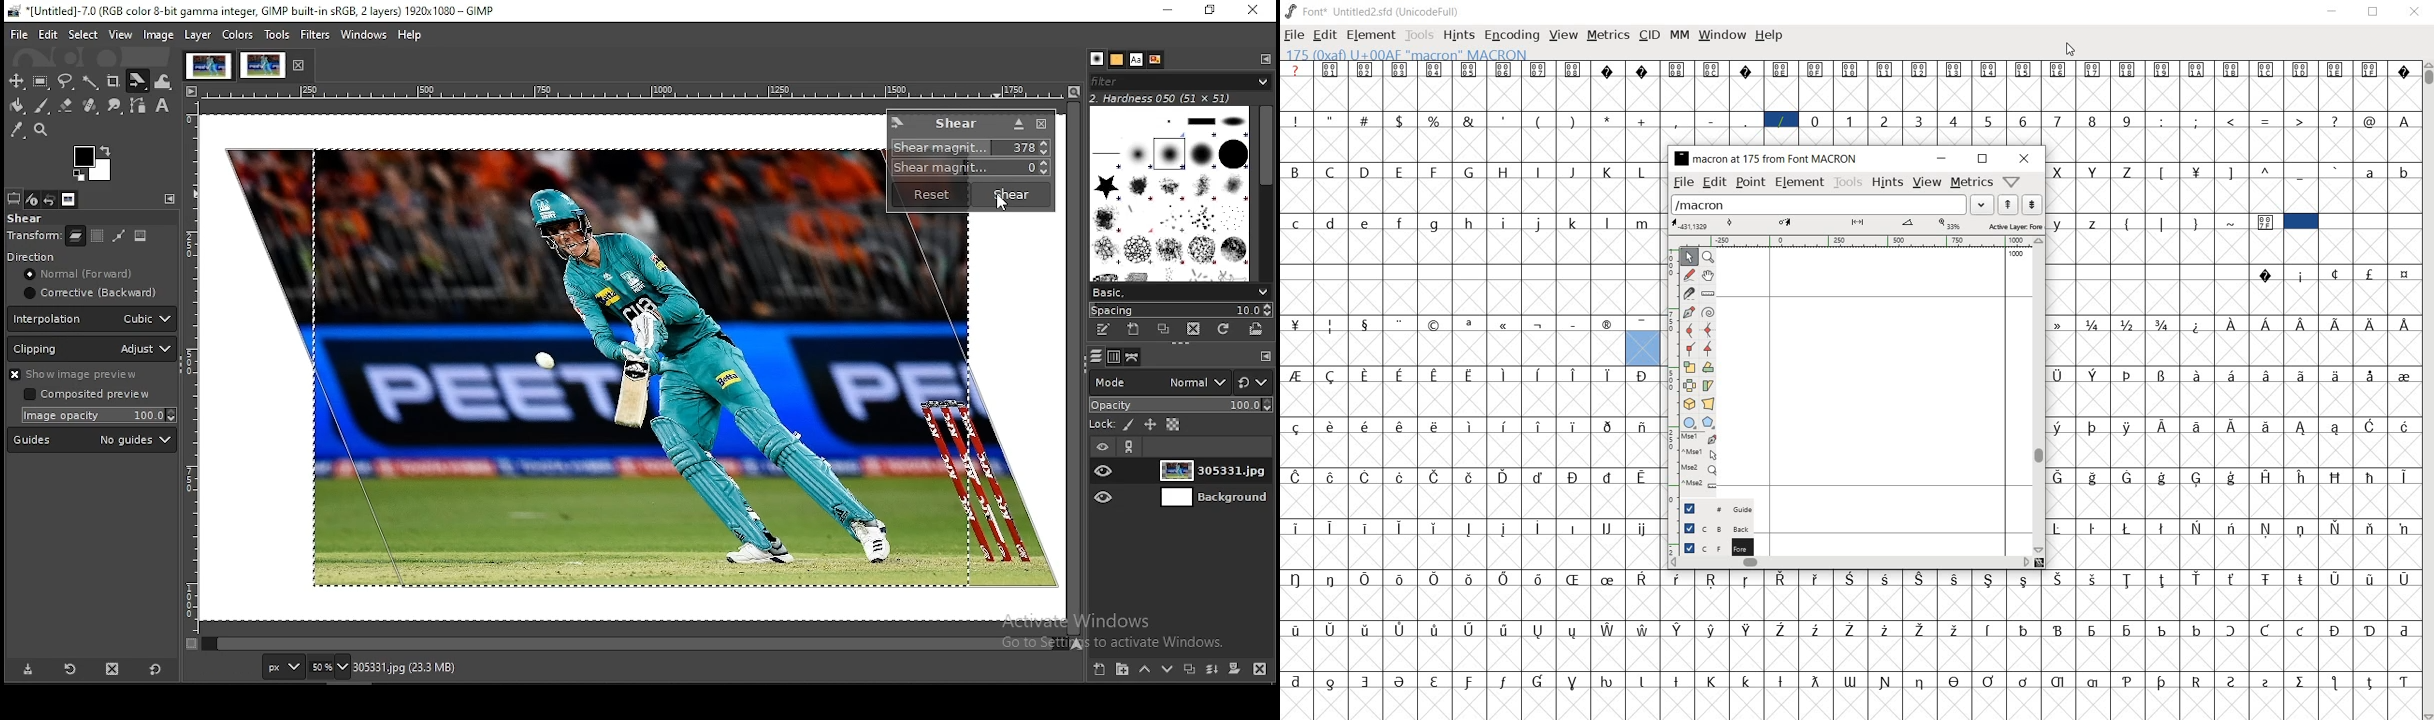  Describe the element at coordinates (1332, 680) in the screenshot. I see `Symbol` at that location.